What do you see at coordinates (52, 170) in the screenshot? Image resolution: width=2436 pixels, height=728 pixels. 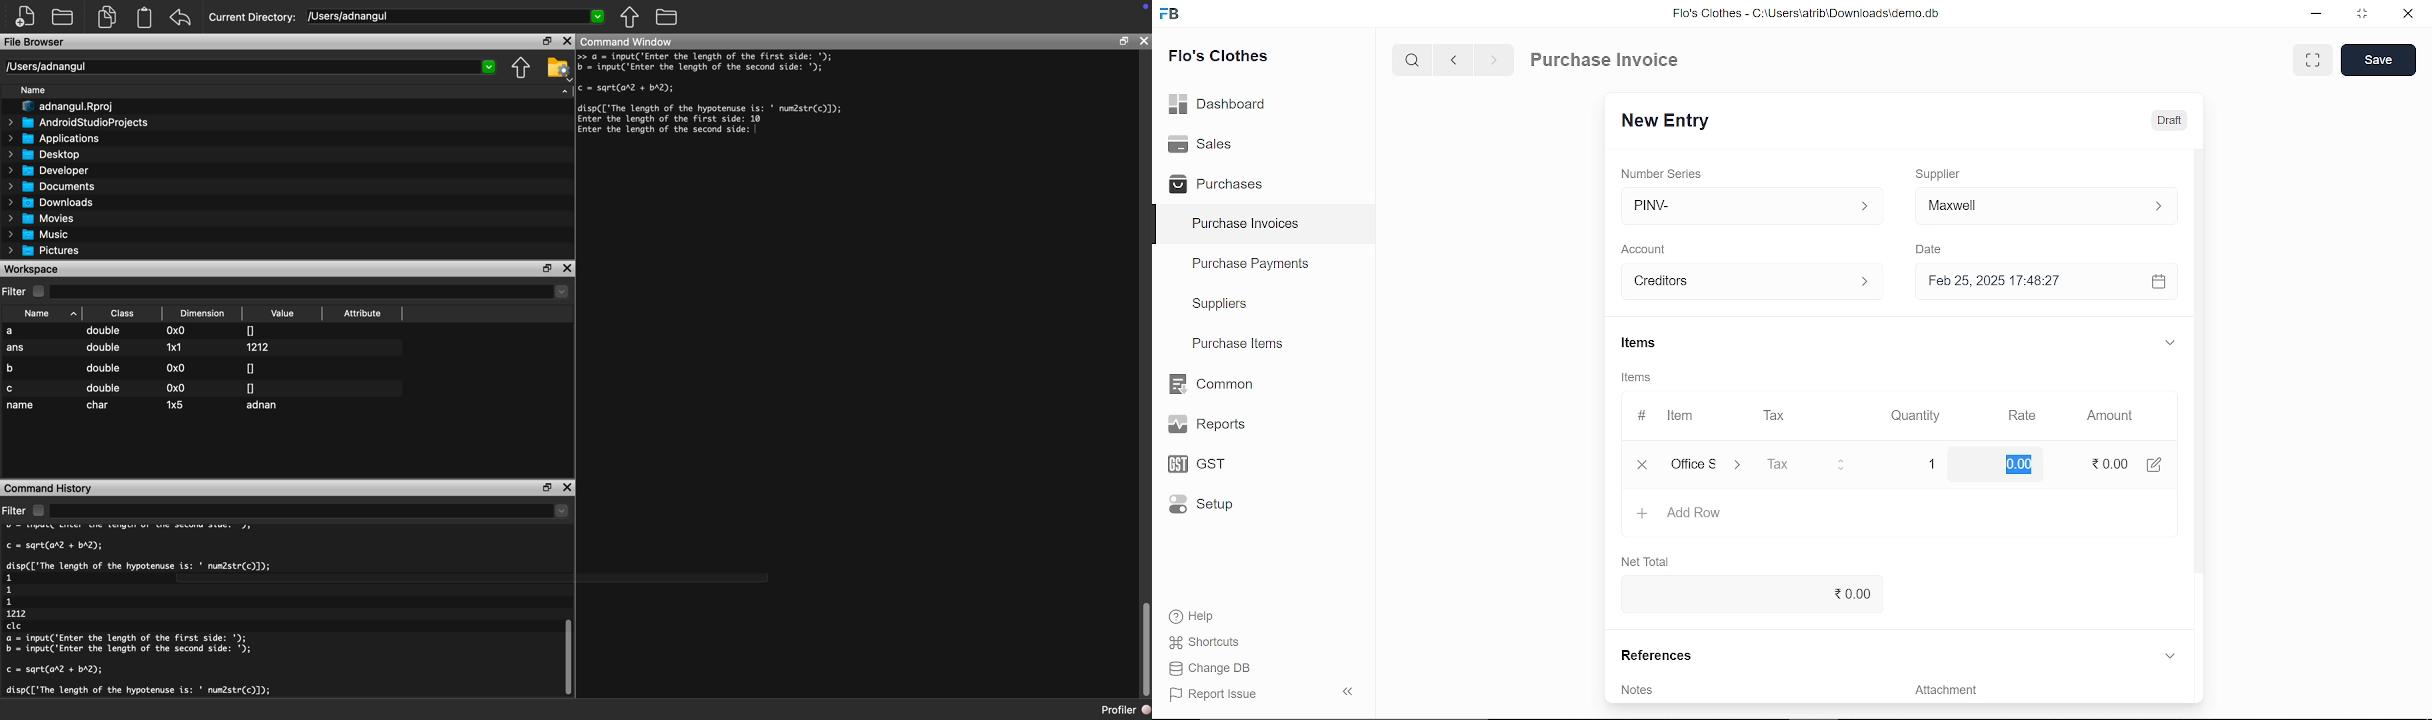 I see `Developer` at bounding box center [52, 170].